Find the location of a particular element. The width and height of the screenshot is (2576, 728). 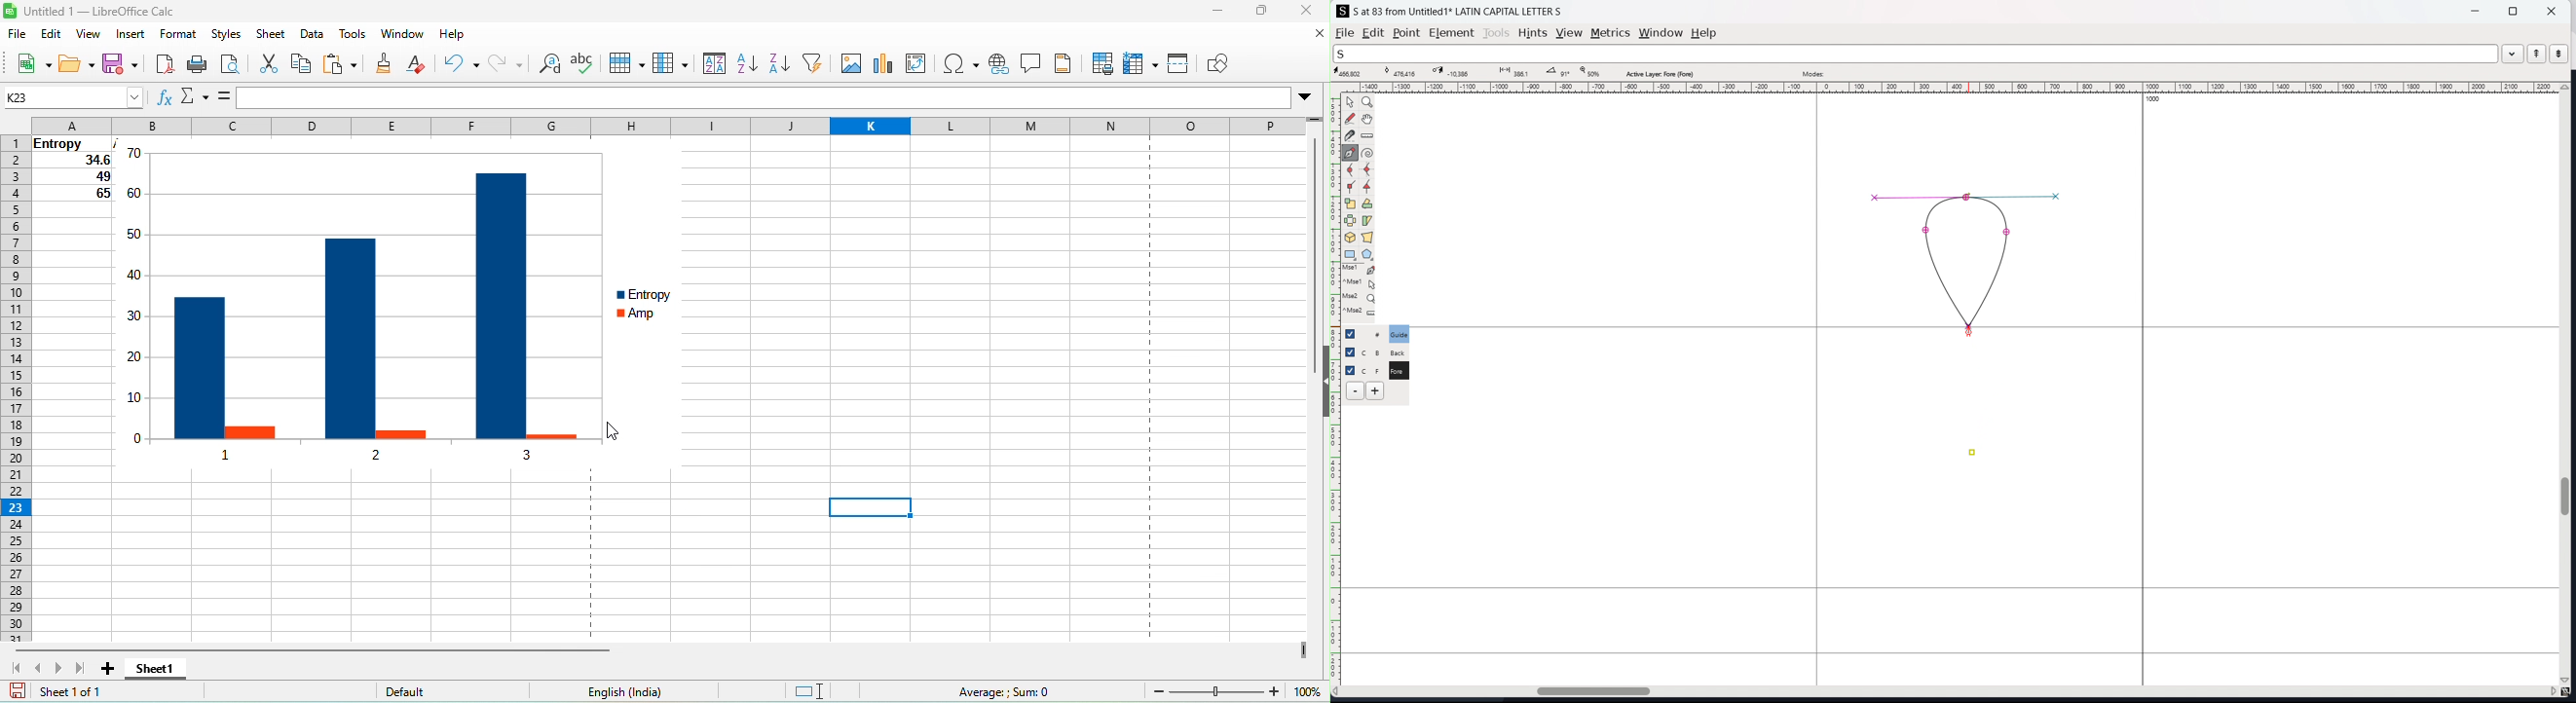

print preview is located at coordinates (228, 67).